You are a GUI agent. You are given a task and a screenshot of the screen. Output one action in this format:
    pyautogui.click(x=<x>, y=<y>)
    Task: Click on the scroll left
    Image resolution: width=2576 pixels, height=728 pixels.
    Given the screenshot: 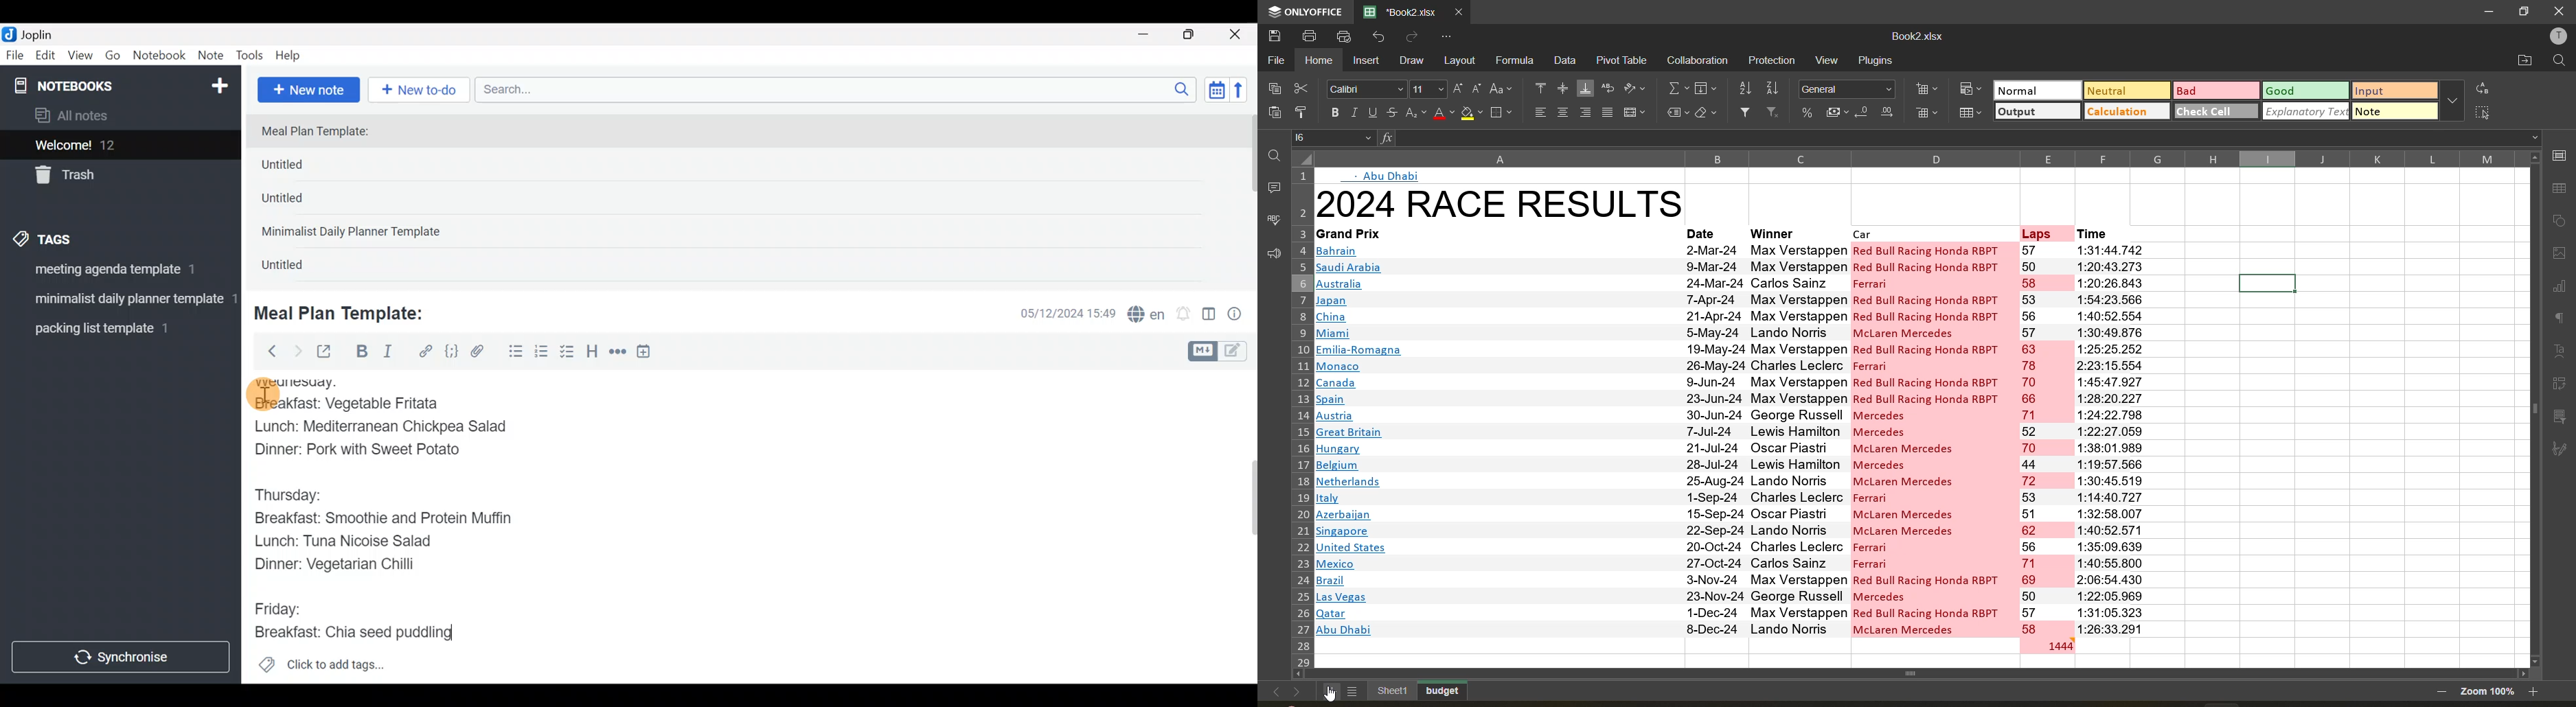 What is the action you would take?
    pyautogui.click(x=1298, y=673)
    